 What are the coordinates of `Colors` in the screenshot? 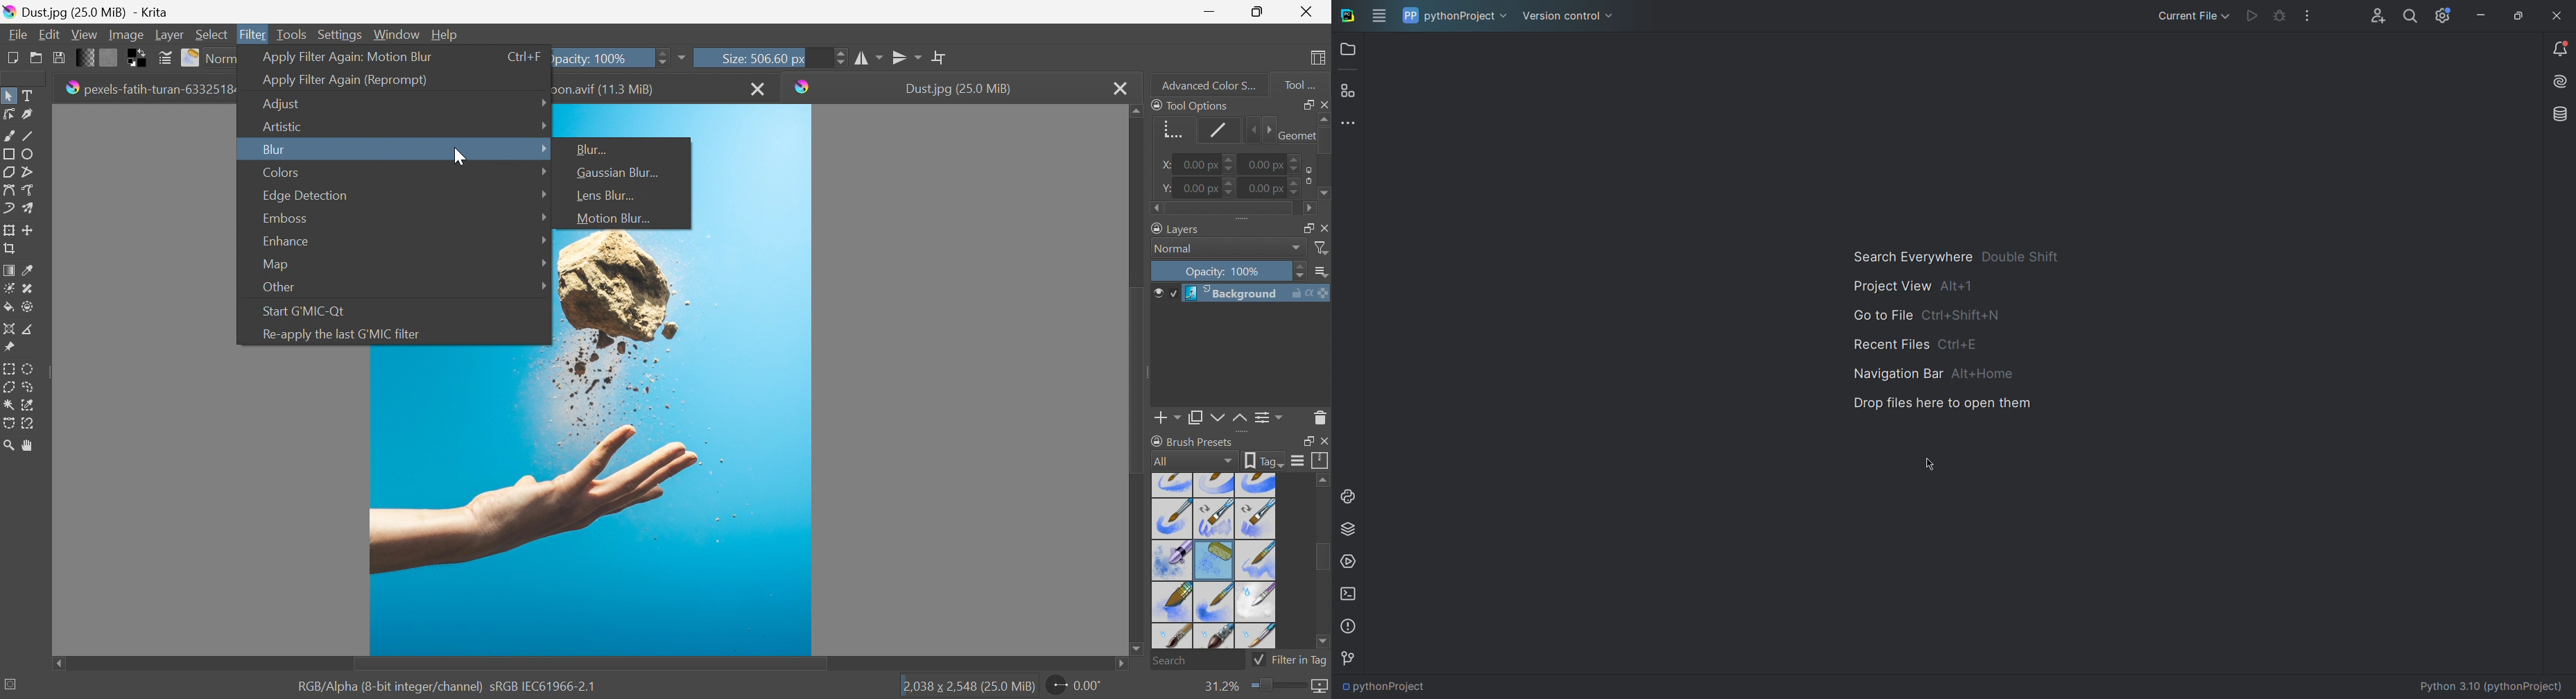 It's located at (282, 172).